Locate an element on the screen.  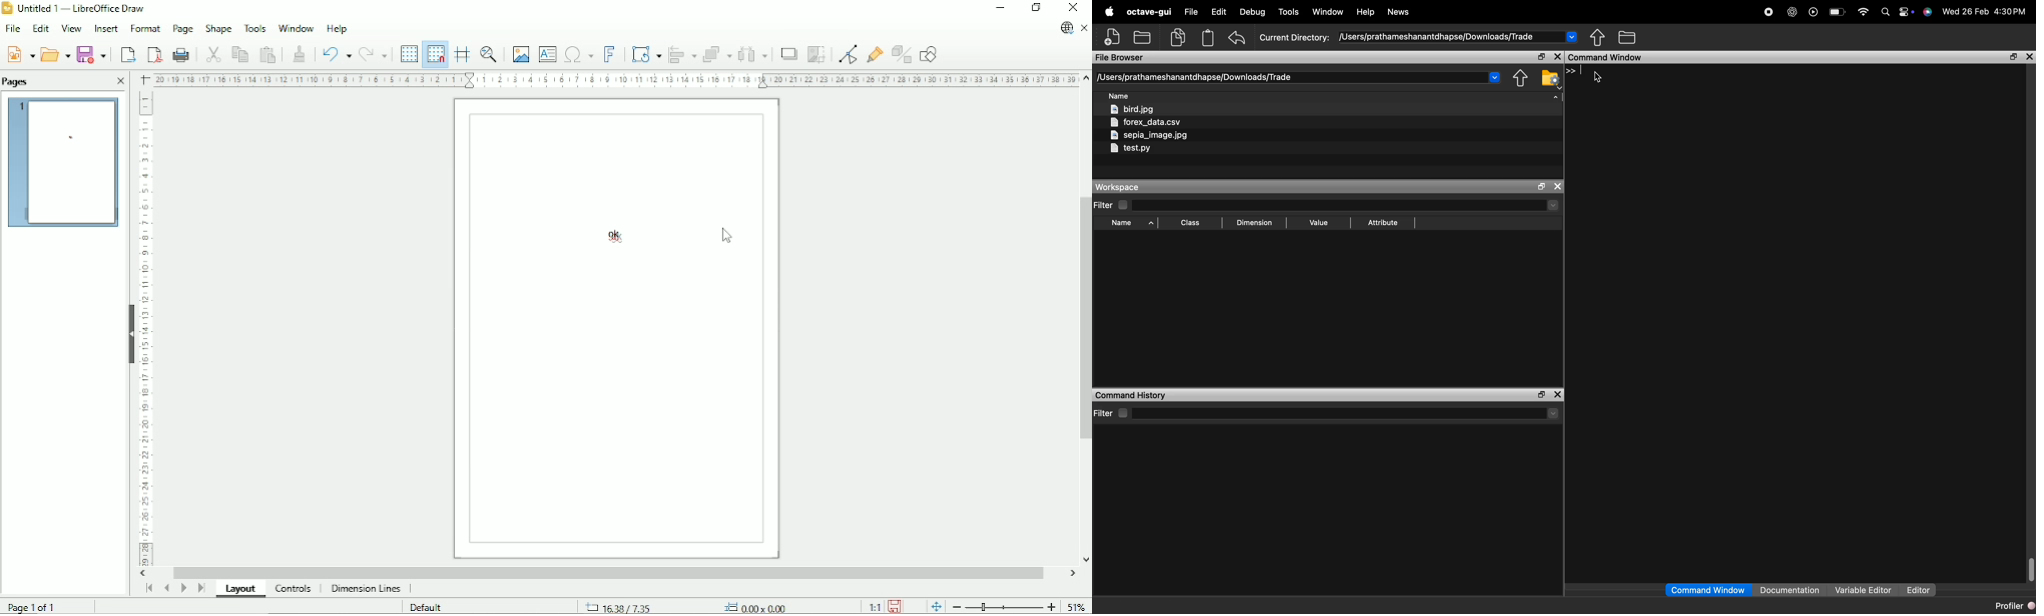
Layout is located at coordinates (245, 589).